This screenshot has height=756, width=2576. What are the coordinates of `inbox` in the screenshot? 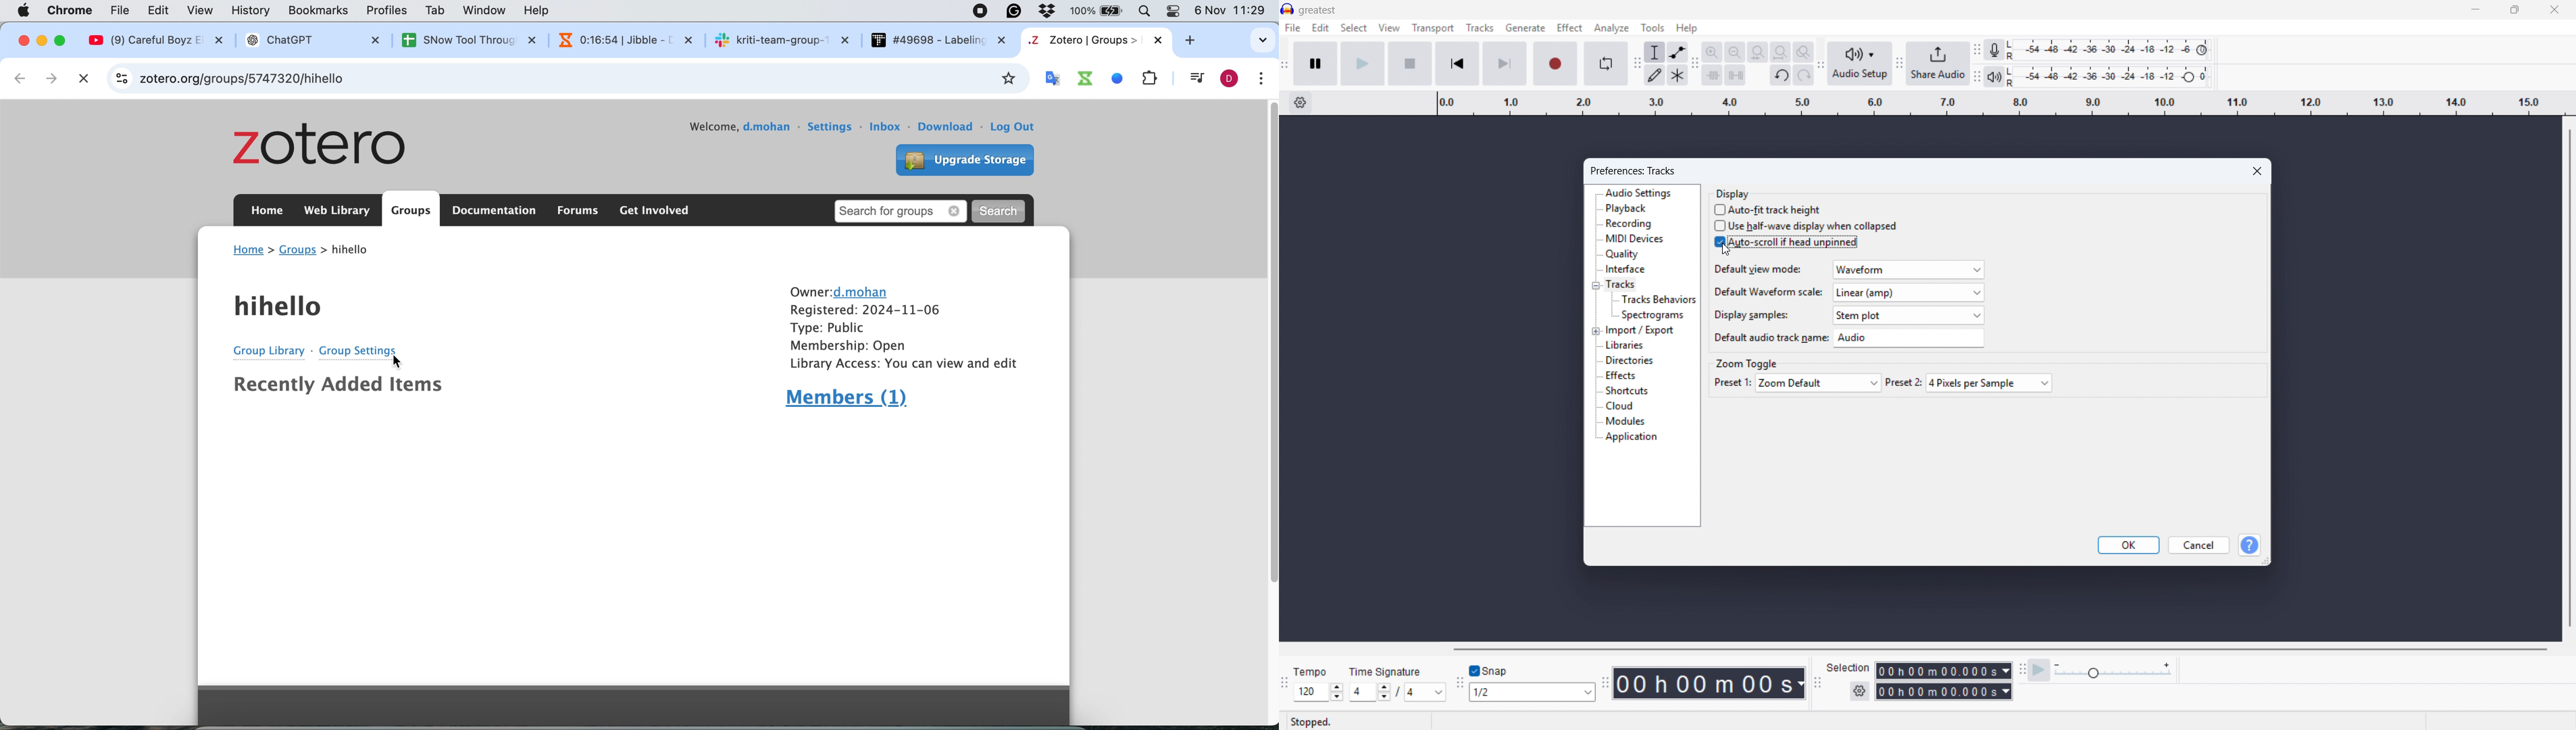 It's located at (887, 127).